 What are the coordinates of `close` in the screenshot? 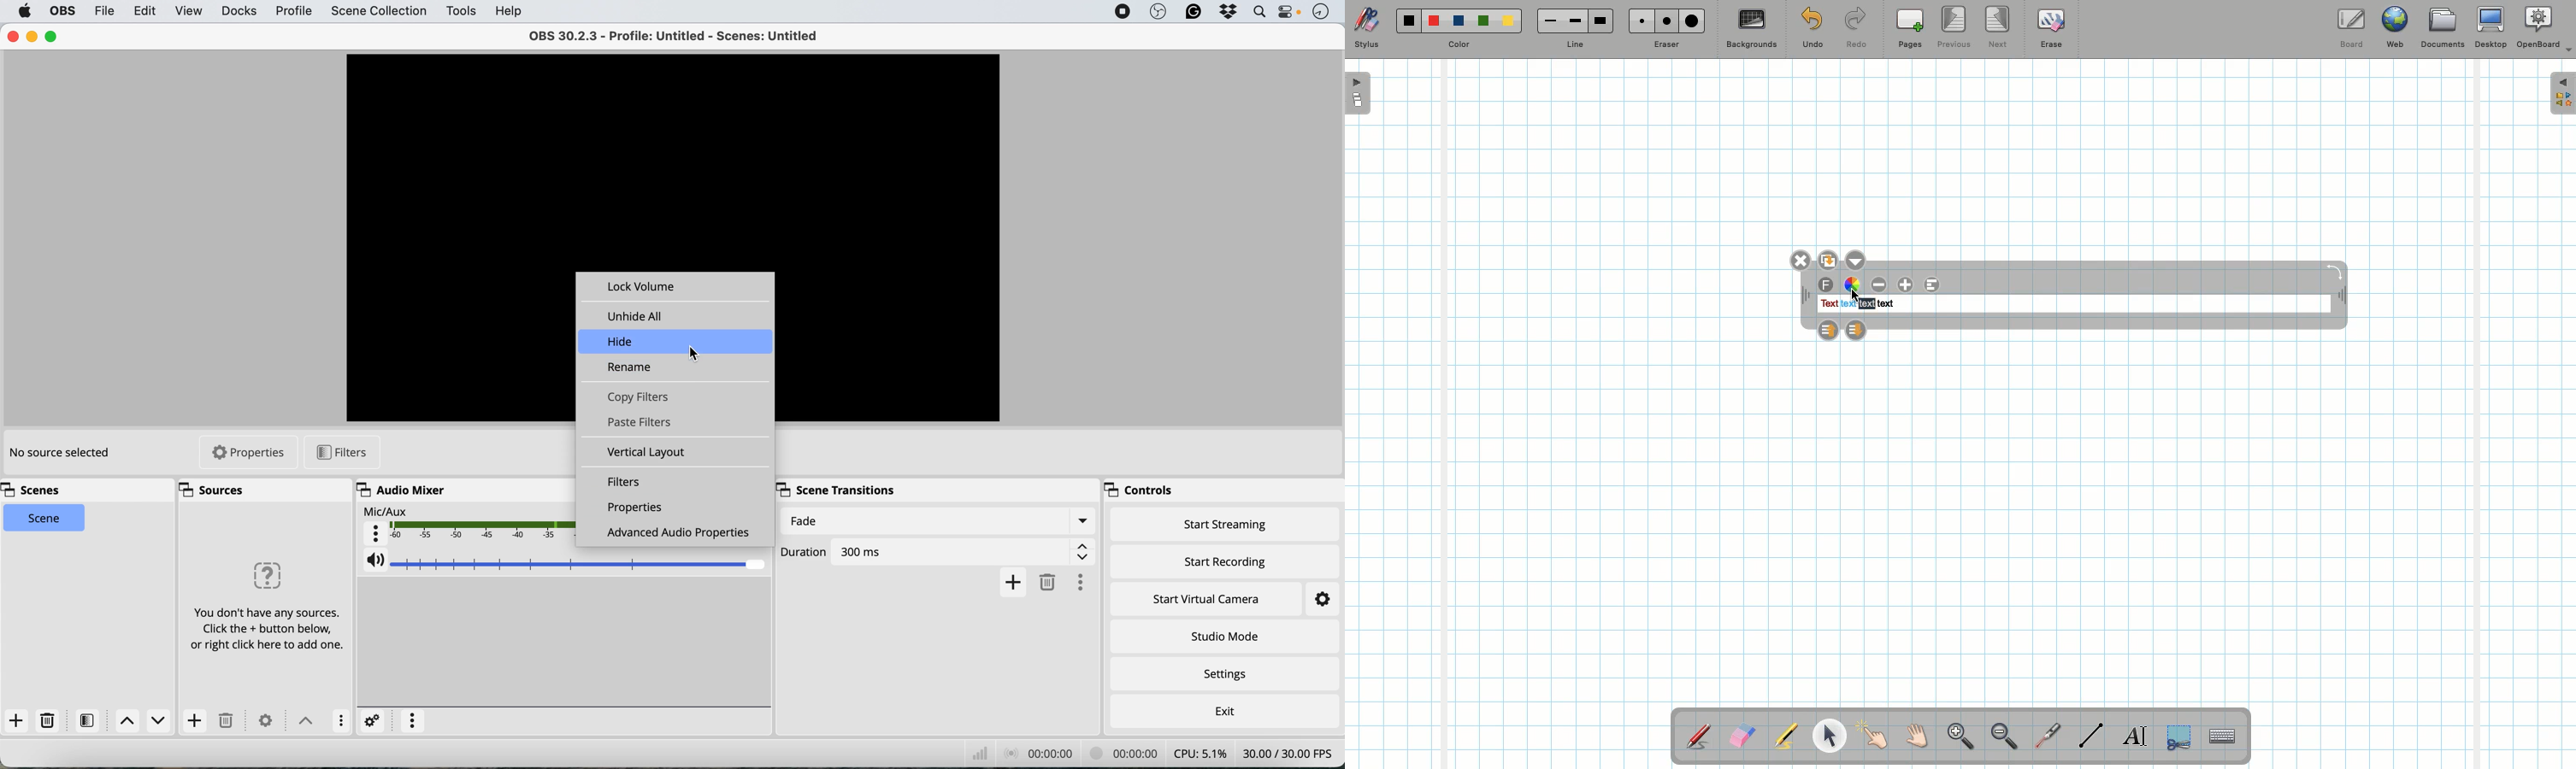 It's located at (12, 36).